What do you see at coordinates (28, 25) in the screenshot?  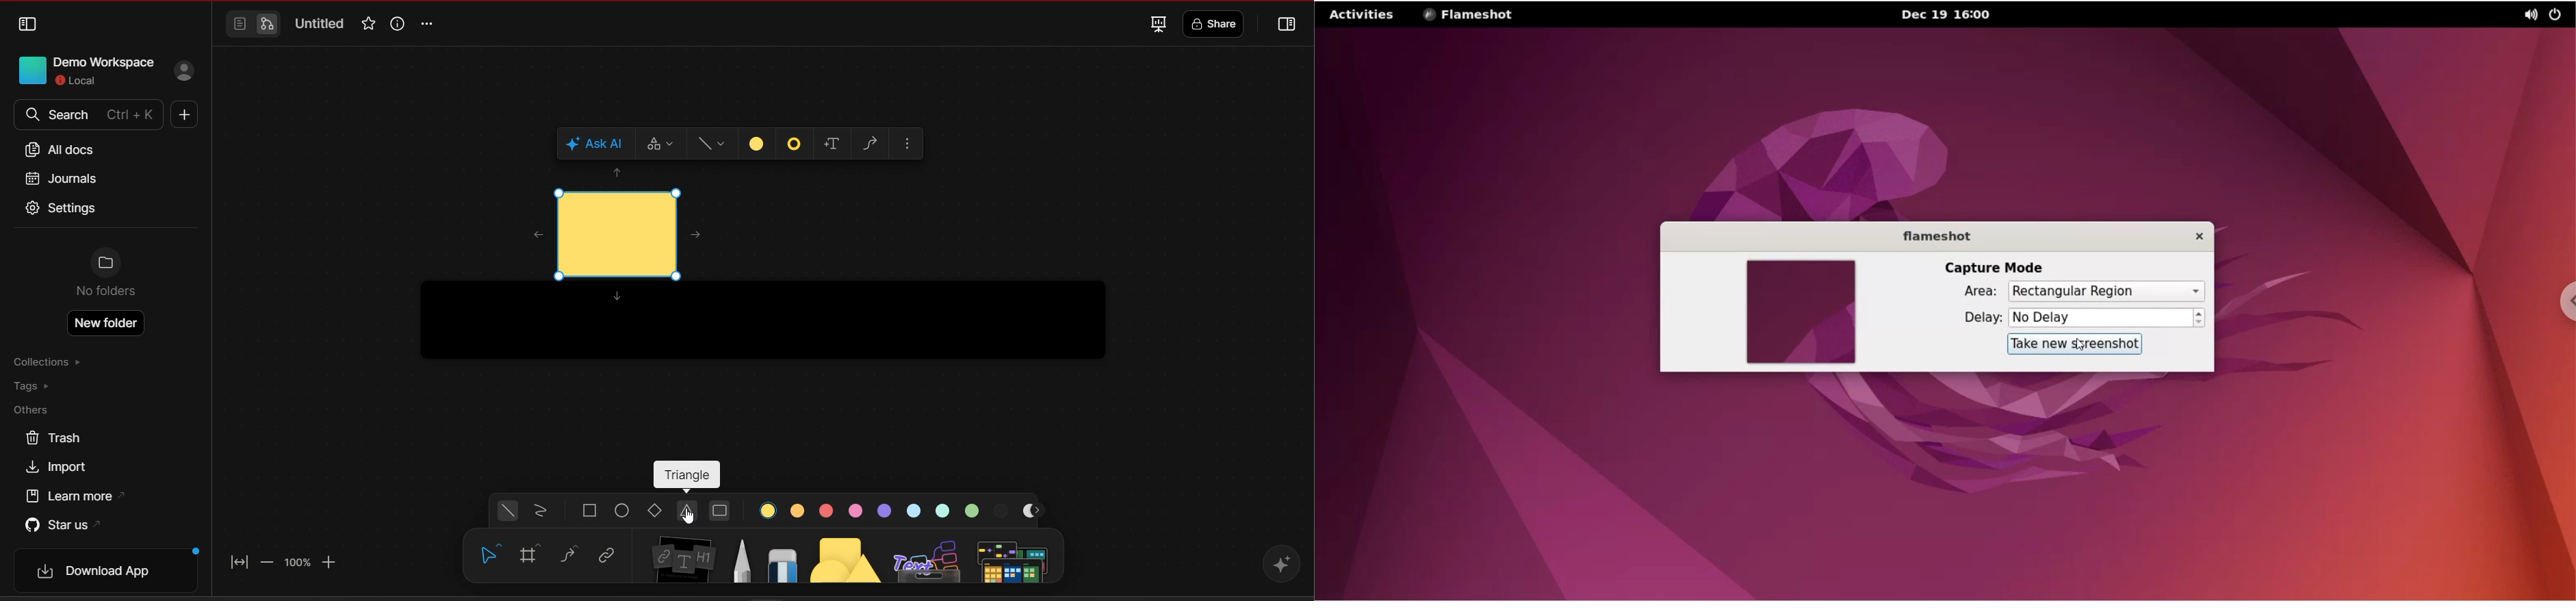 I see `collapse sidebar` at bounding box center [28, 25].